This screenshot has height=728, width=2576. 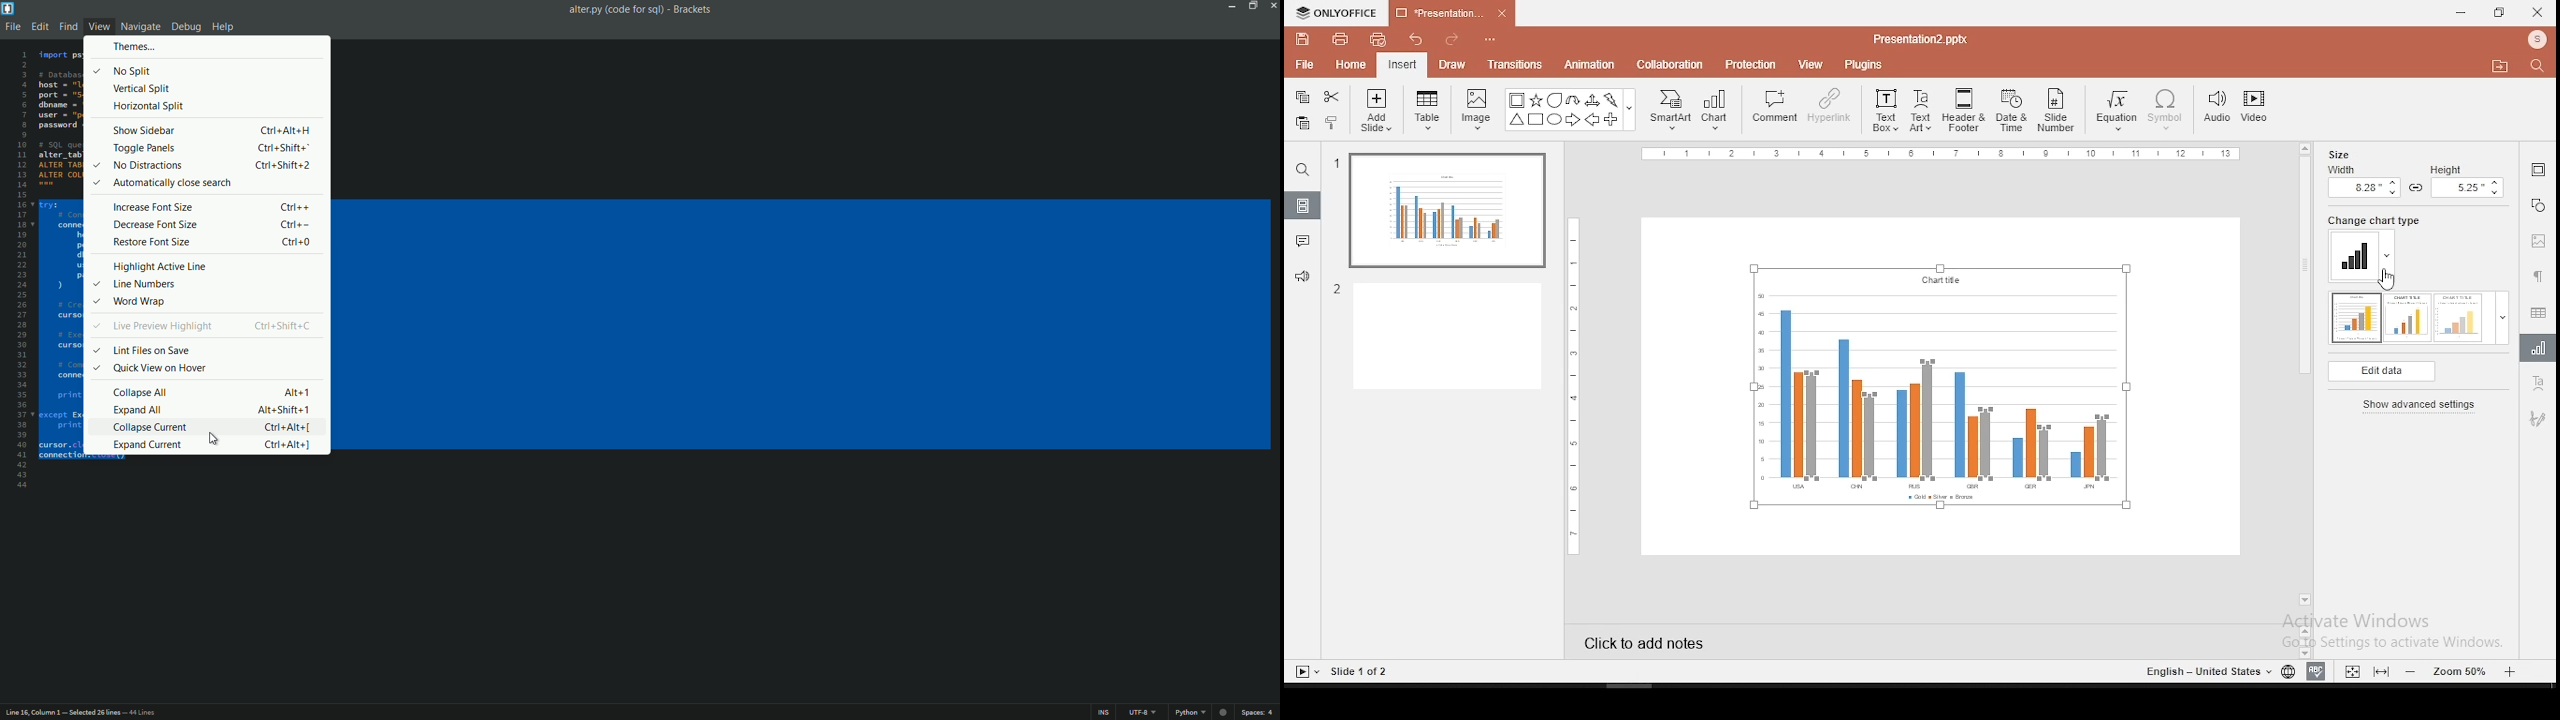 I want to click on language, so click(x=2284, y=669).